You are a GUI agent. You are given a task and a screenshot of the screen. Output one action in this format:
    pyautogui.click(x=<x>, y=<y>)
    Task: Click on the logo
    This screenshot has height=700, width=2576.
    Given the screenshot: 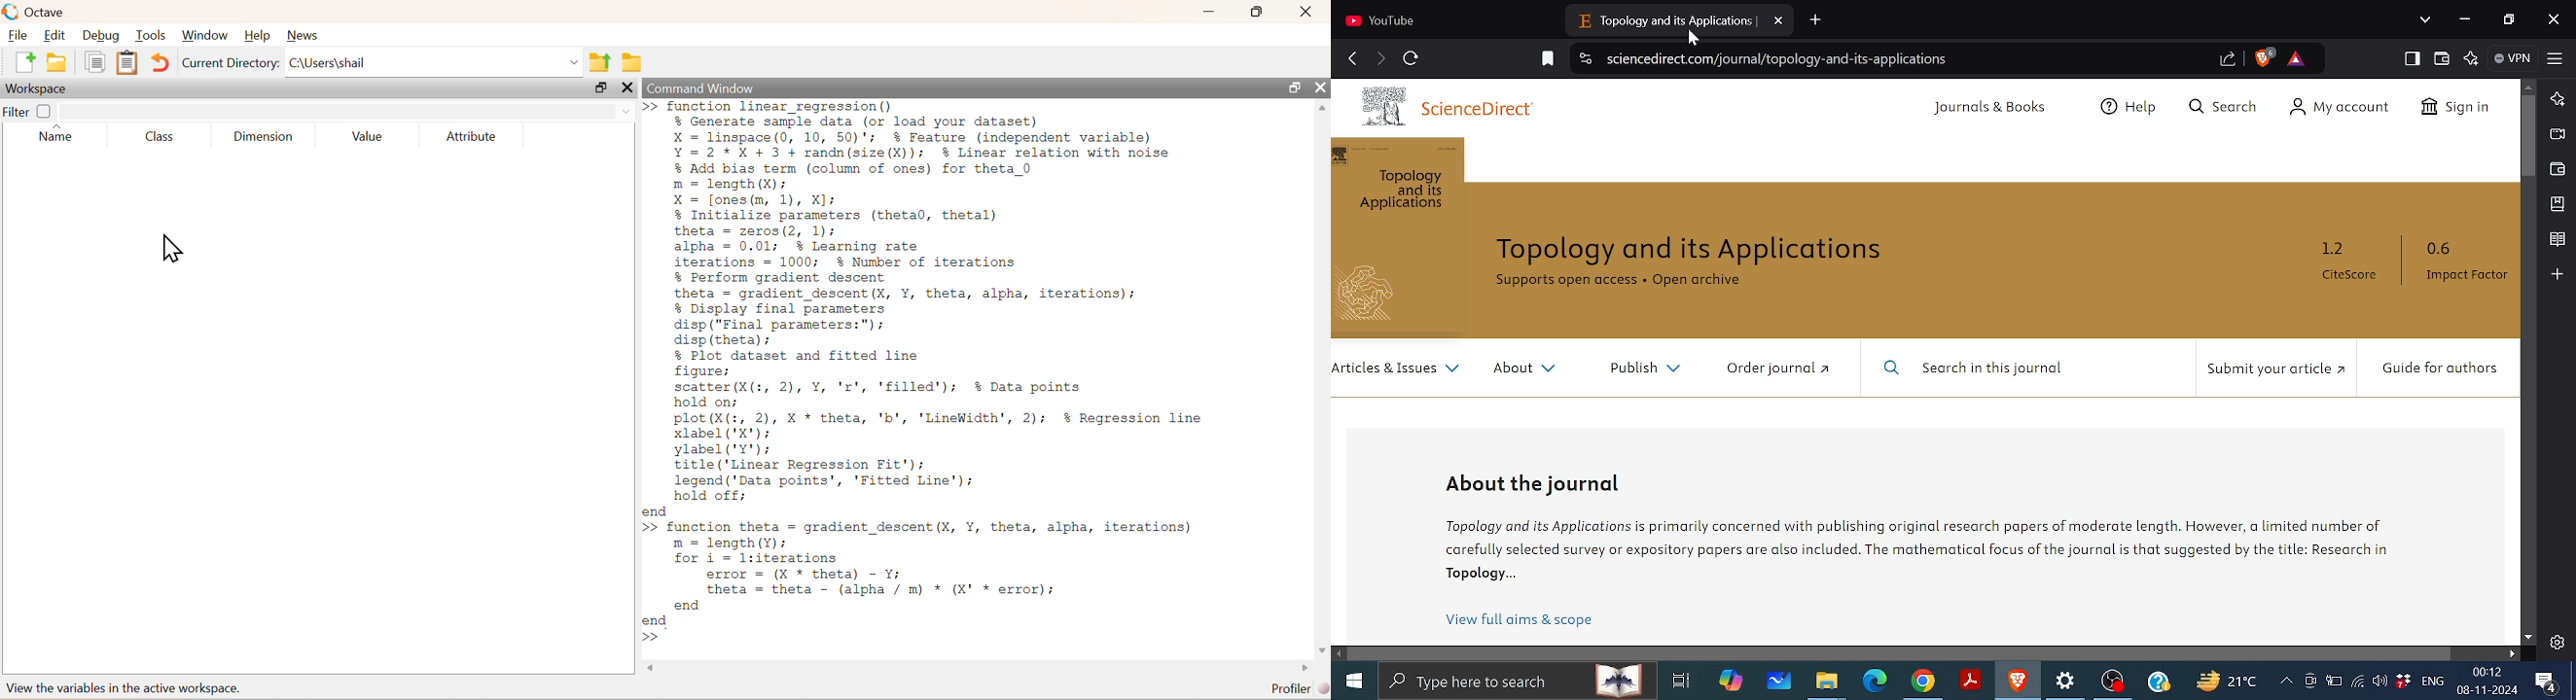 What is the action you would take?
    pyautogui.click(x=10, y=12)
    